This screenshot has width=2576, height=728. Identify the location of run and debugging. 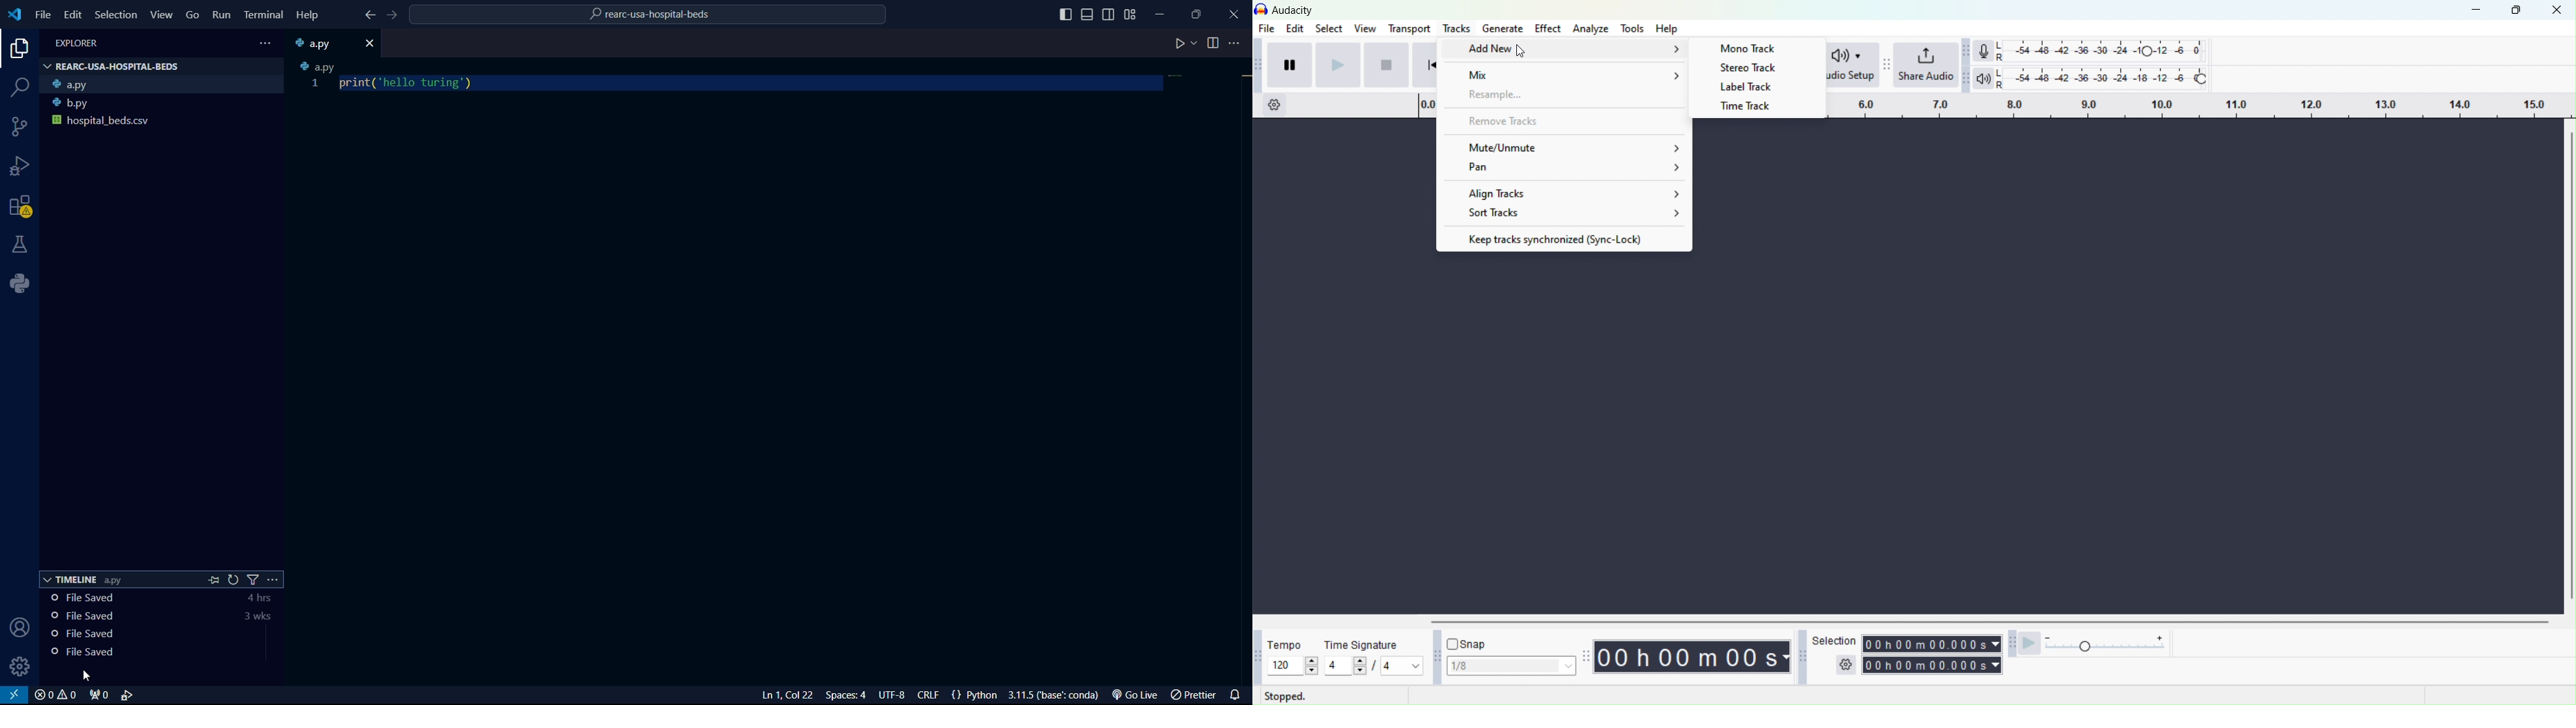
(22, 168).